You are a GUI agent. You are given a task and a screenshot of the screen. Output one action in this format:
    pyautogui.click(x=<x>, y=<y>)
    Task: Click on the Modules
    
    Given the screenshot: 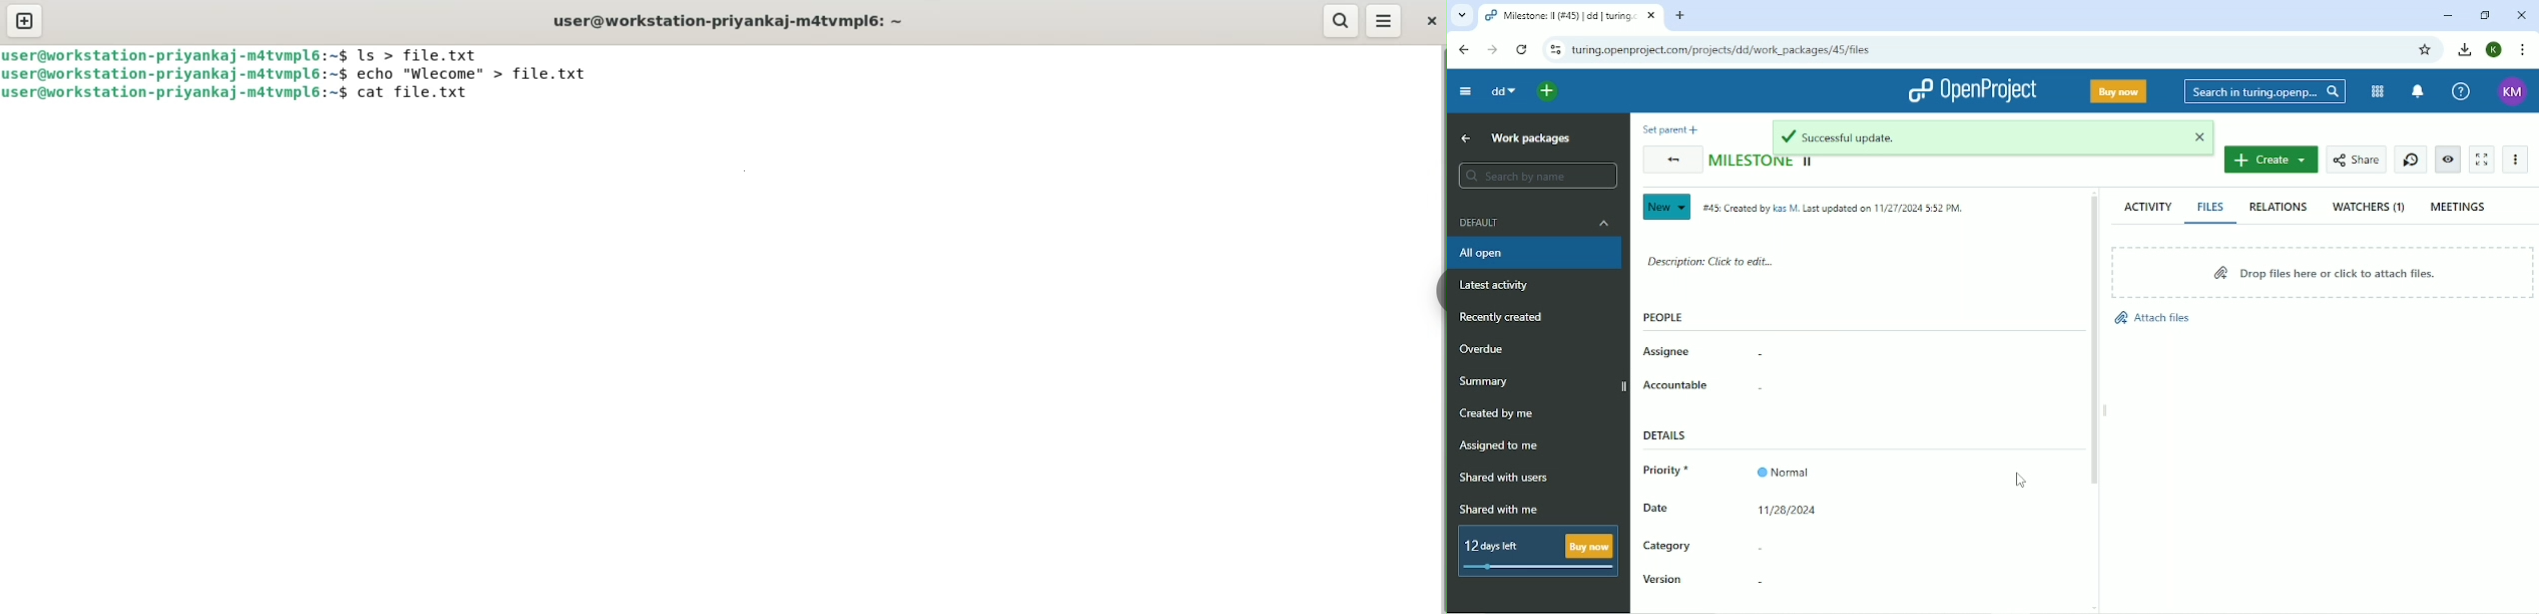 What is the action you would take?
    pyautogui.click(x=2378, y=92)
    